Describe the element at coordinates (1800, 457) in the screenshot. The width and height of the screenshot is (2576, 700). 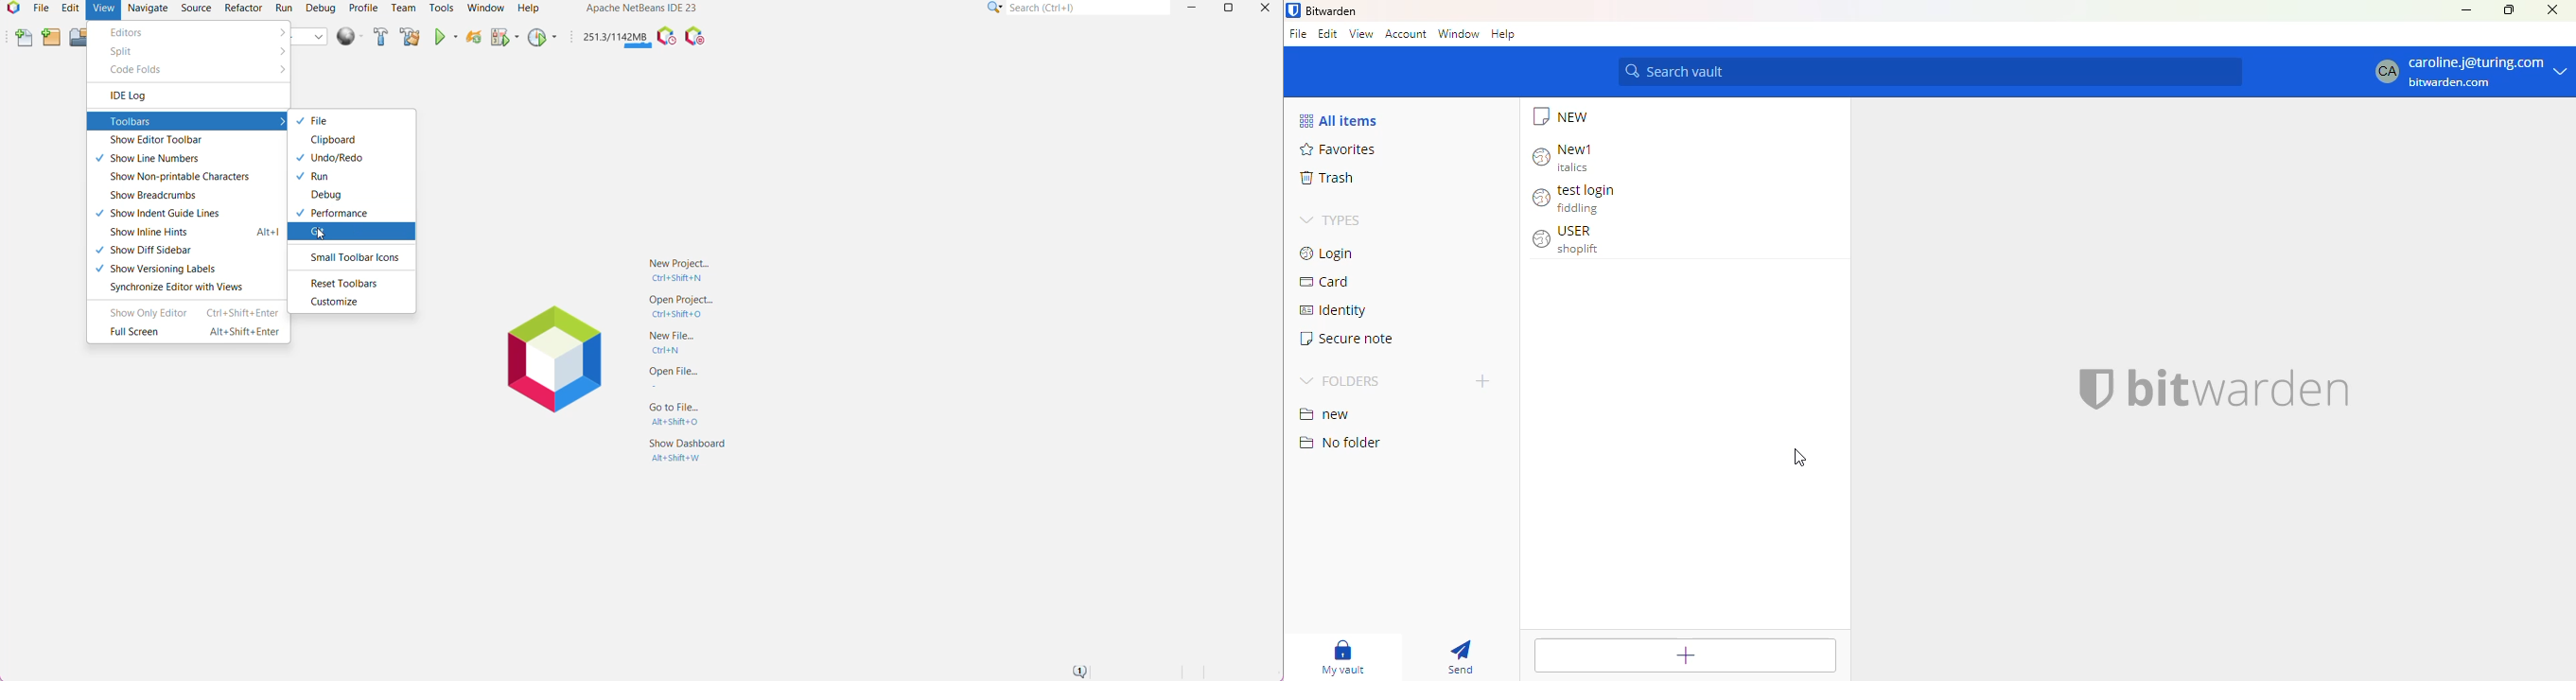
I see `cursor` at that location.